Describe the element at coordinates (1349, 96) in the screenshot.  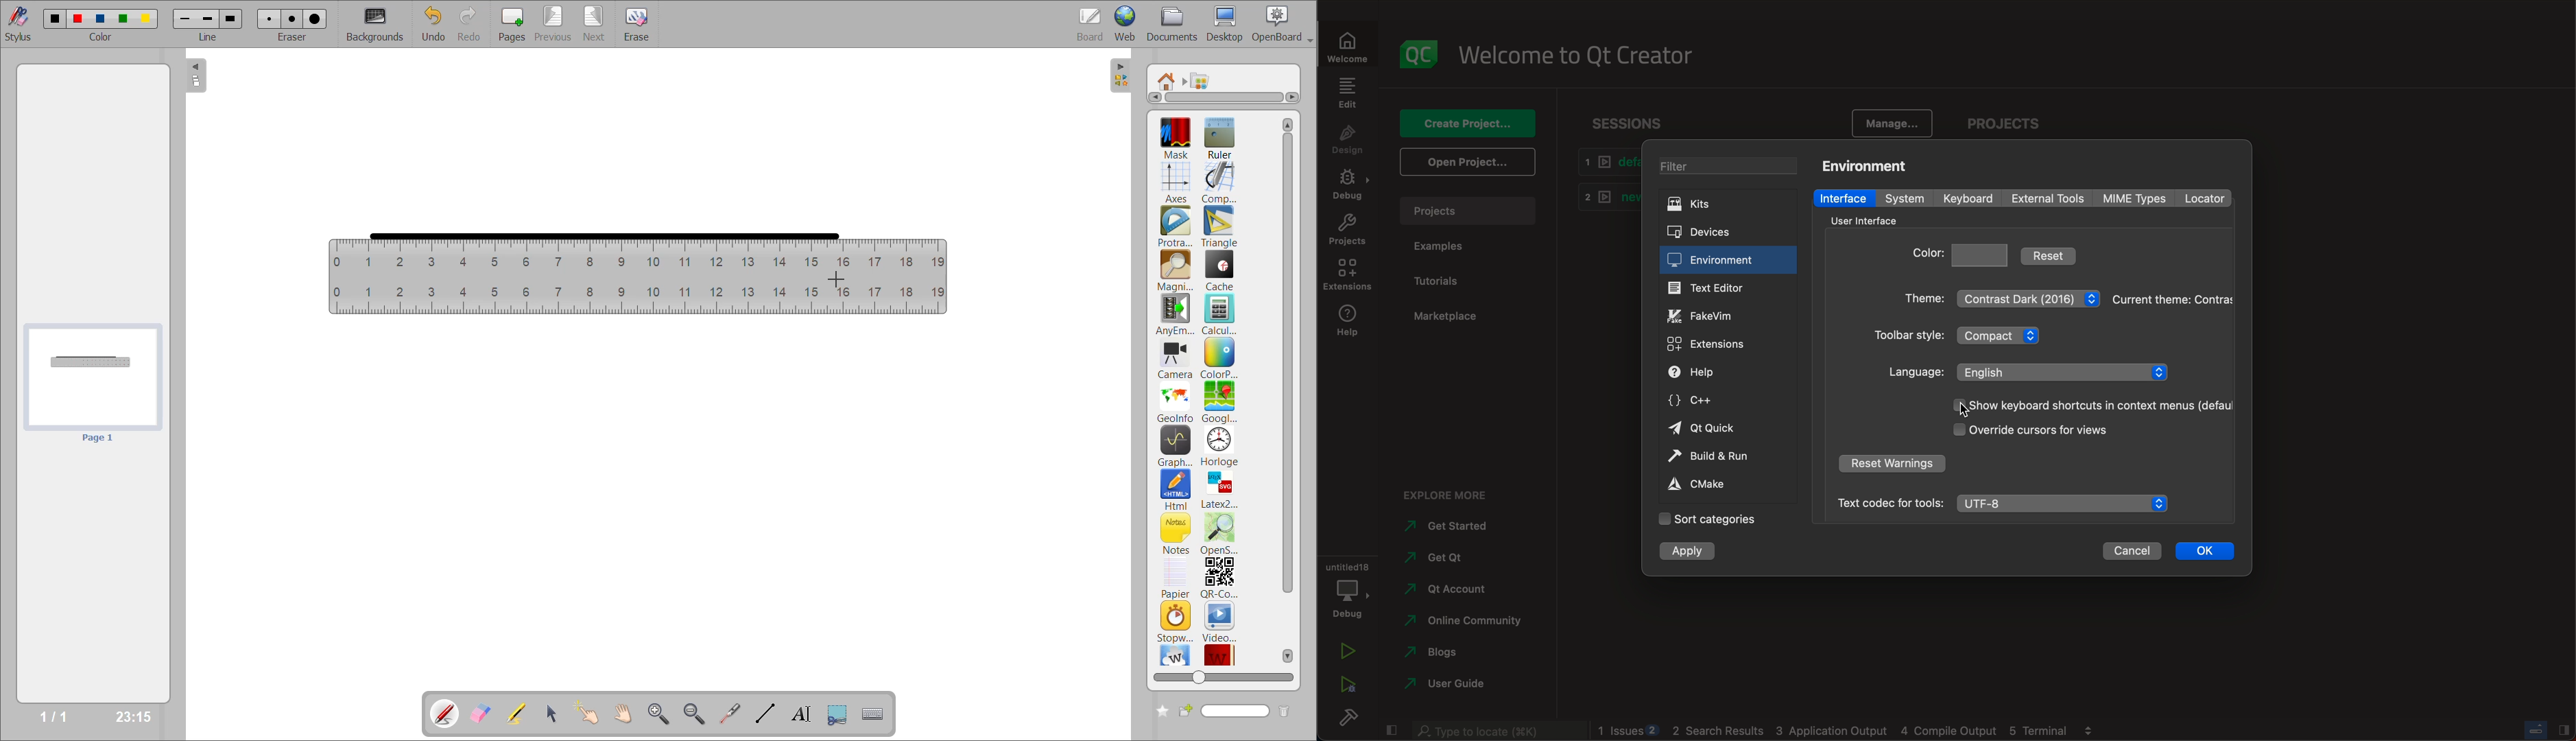
I see `edit` at that location.